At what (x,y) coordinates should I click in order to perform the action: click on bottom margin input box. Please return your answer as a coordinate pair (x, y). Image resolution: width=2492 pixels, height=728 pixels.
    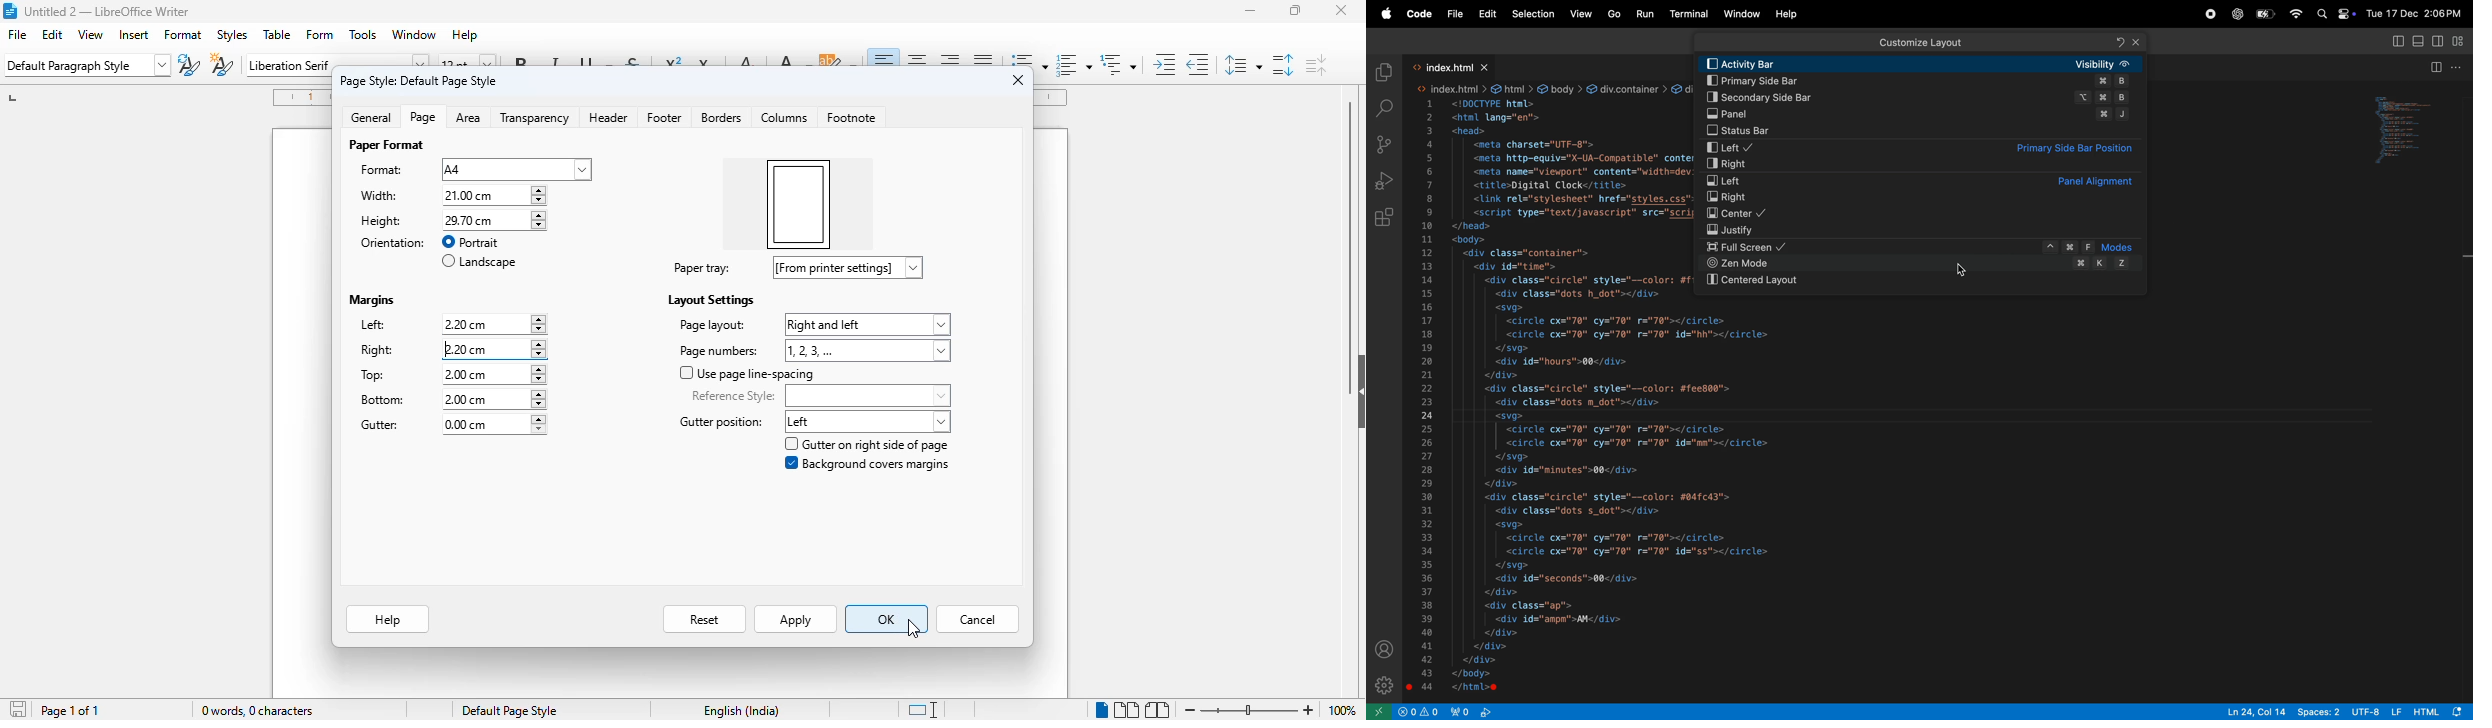
    Looking at the image, I should click on (482, 400).